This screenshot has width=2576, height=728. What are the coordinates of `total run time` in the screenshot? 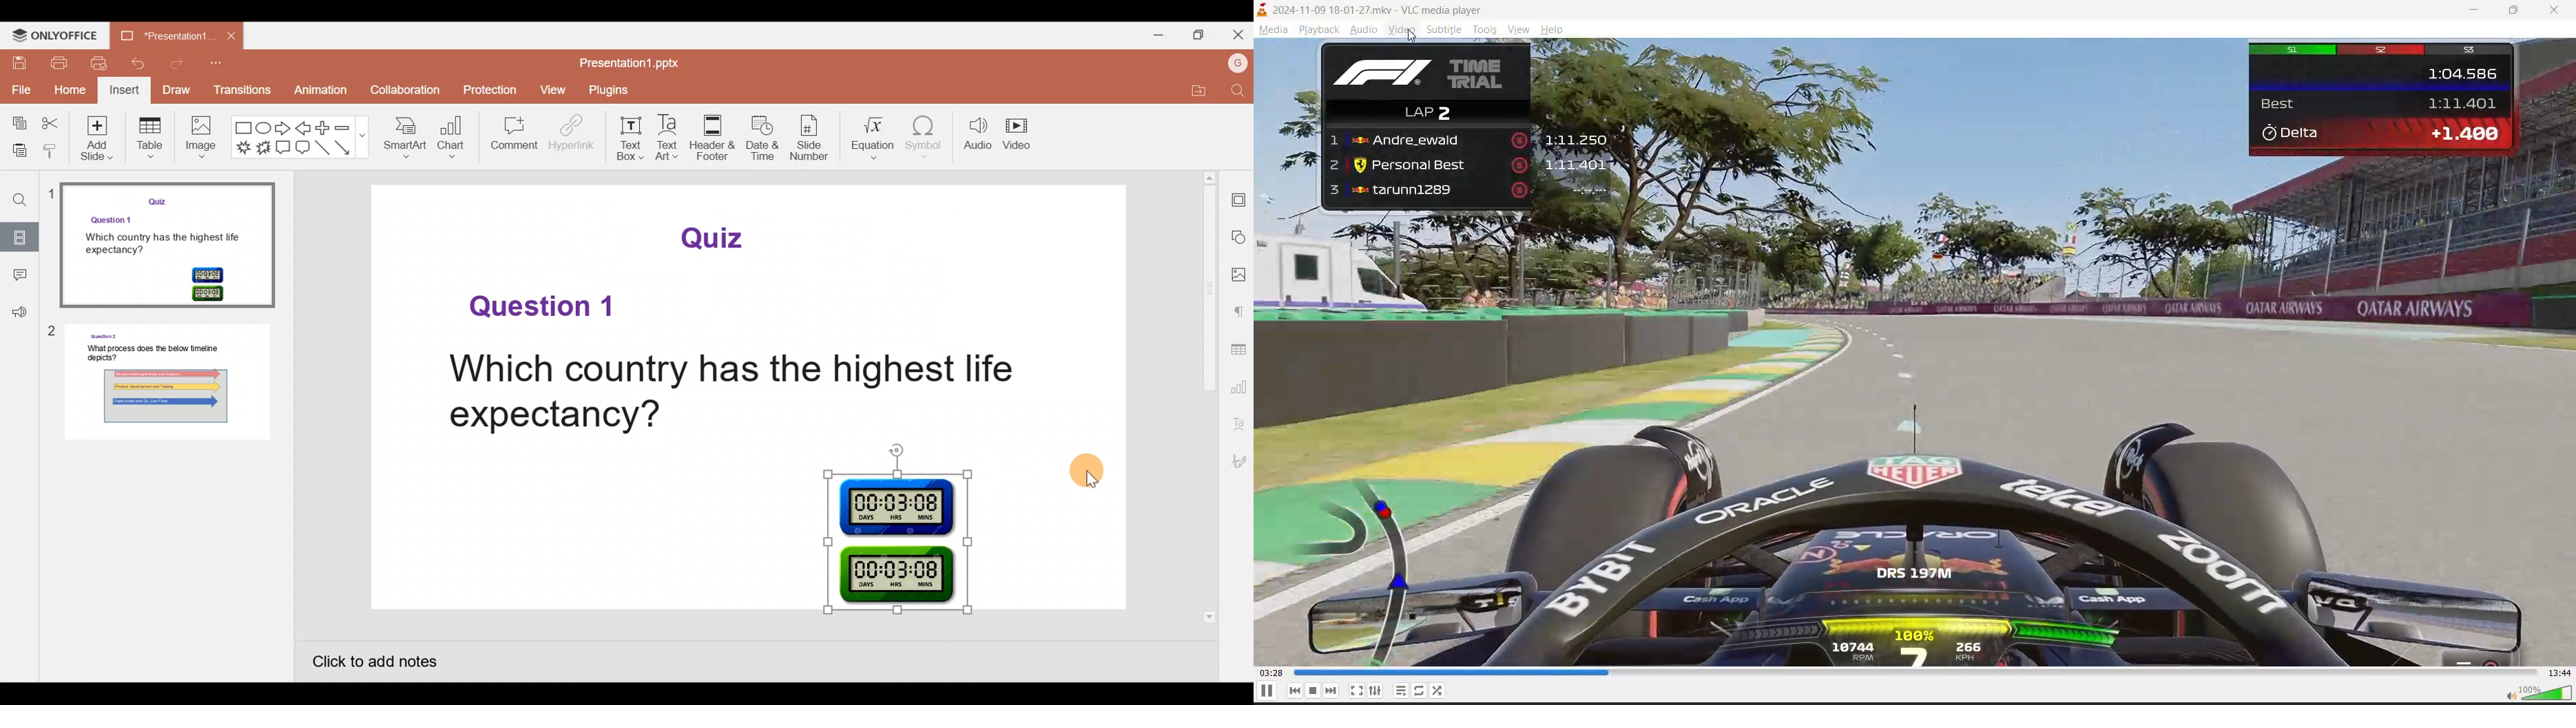 It's located at (2559, 673).